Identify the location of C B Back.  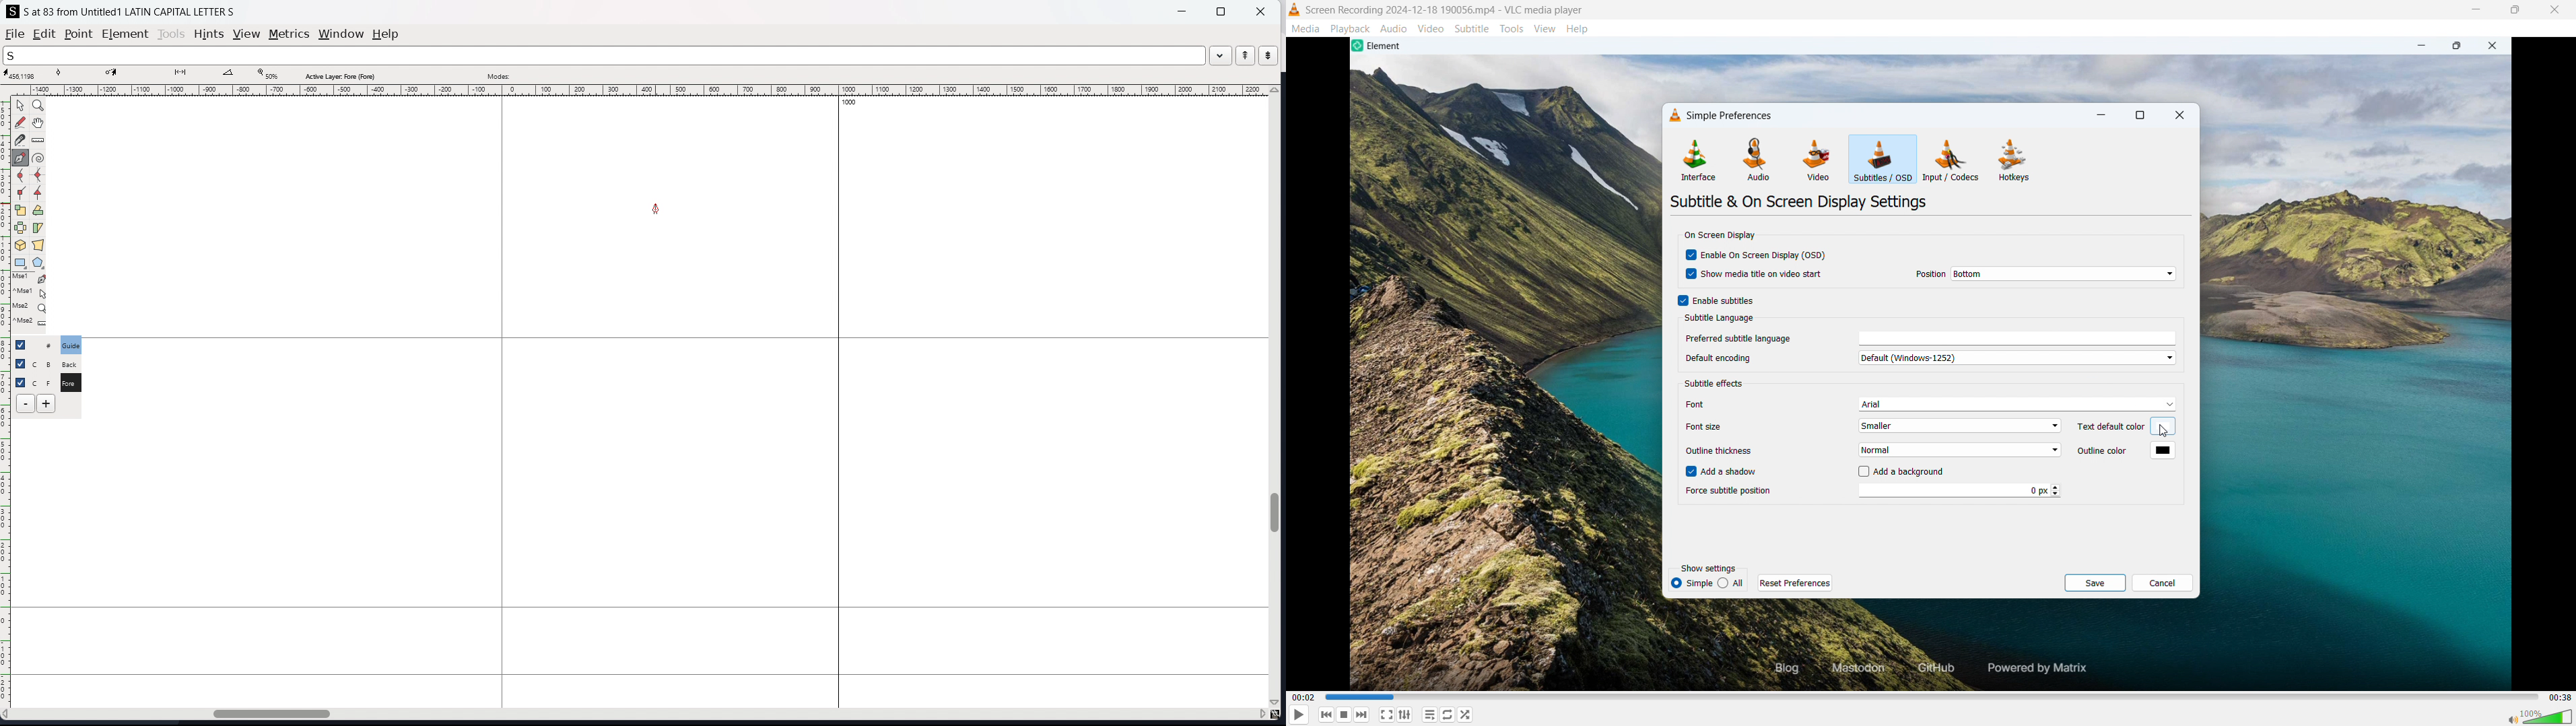
(69, 362).